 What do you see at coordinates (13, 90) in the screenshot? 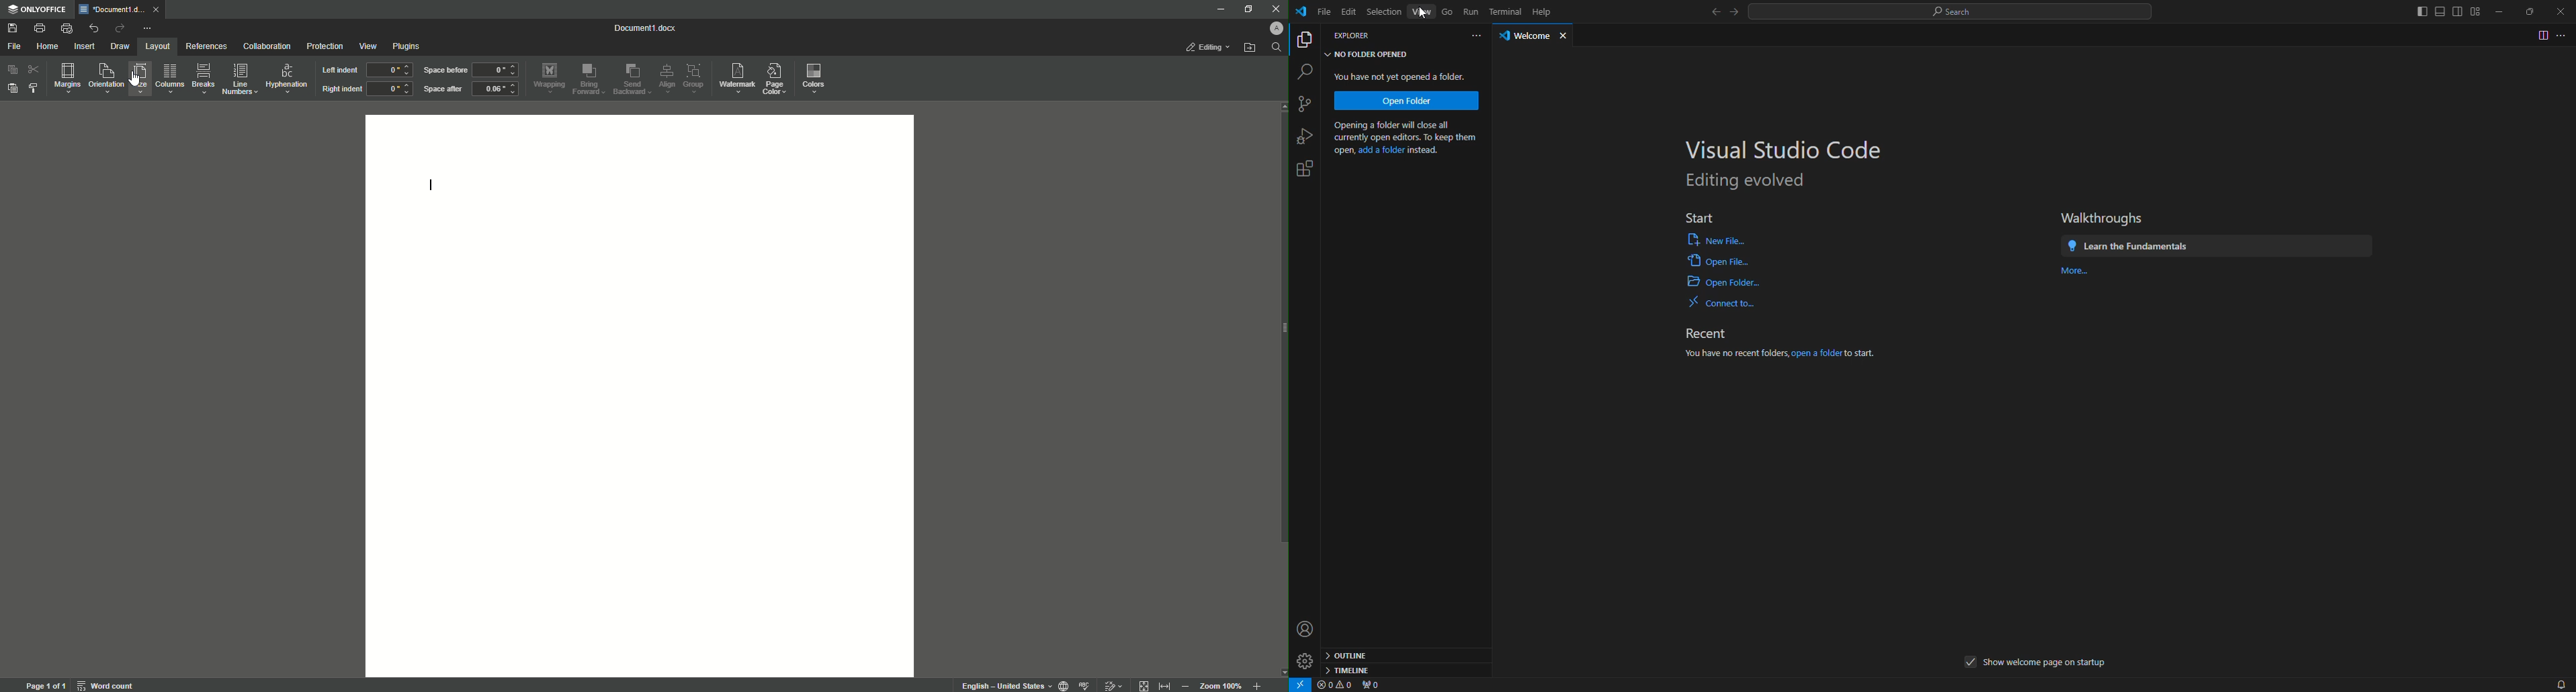
I see `Paste` at bounding box center [13, 90].